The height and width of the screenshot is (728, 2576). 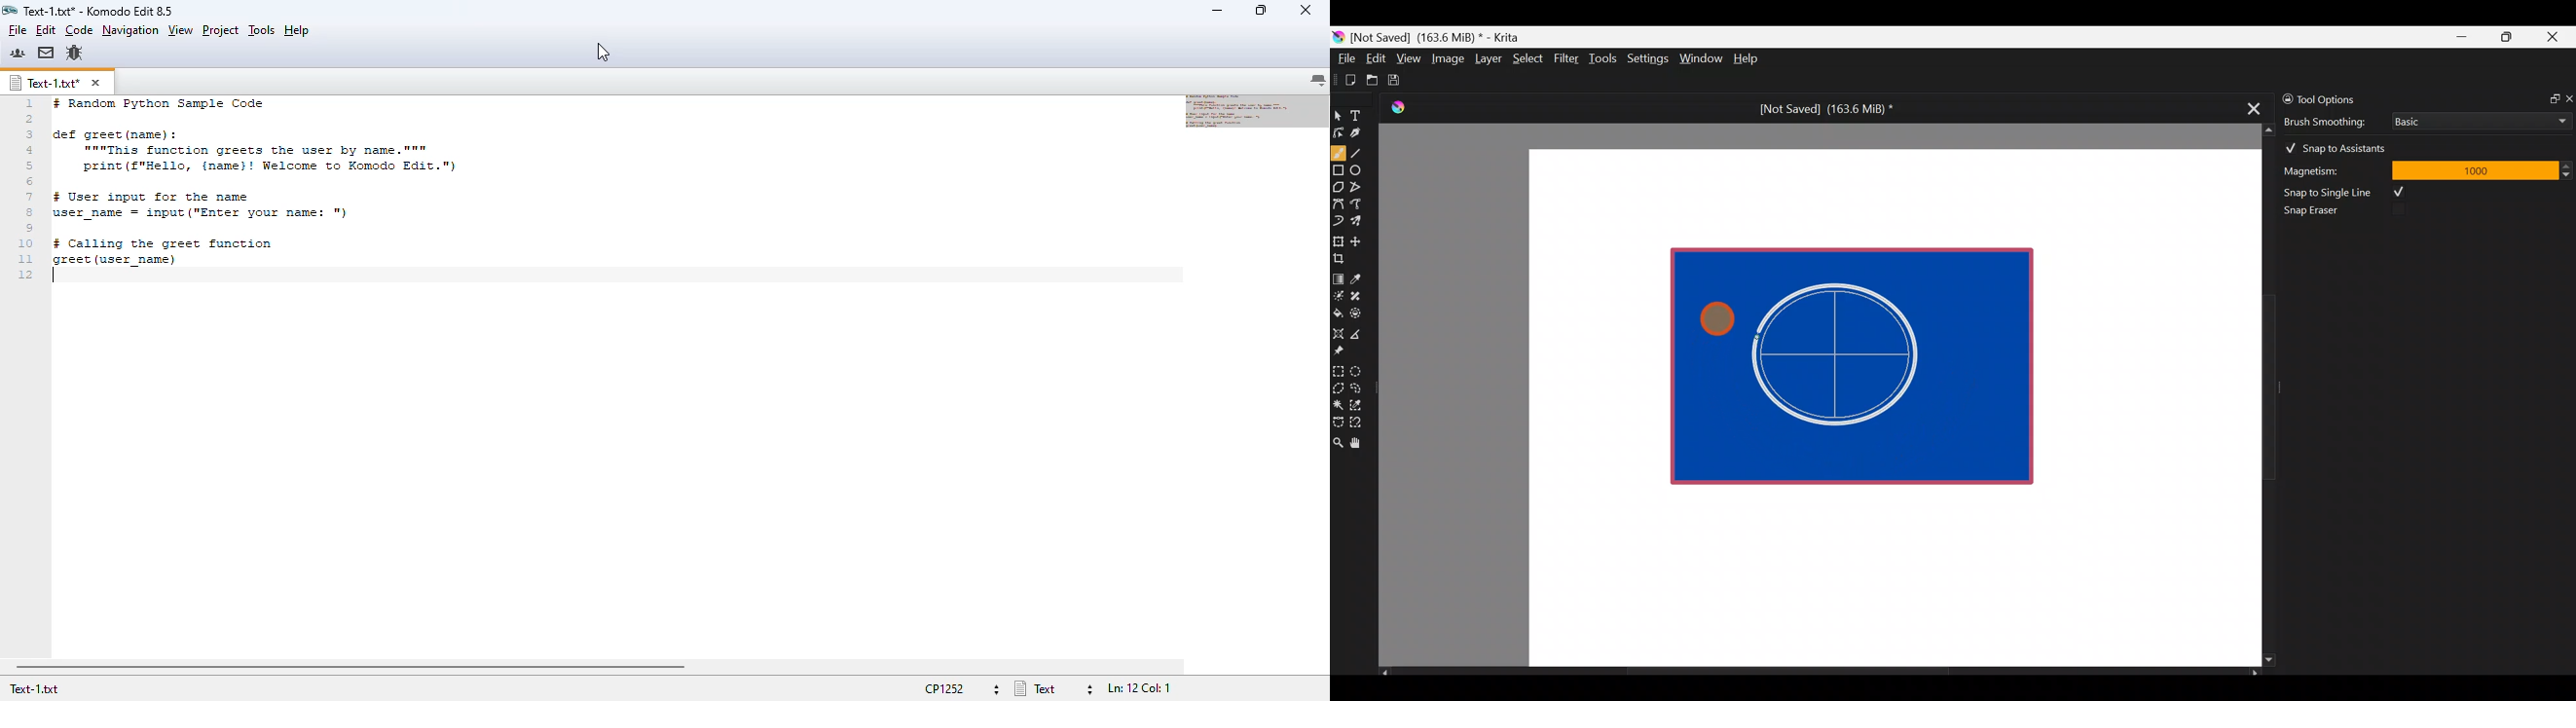 What do you see at coordinates (1343, 258) in the screenshot?
I see `Crop the image to an area` at bounding box center [1343, 258].